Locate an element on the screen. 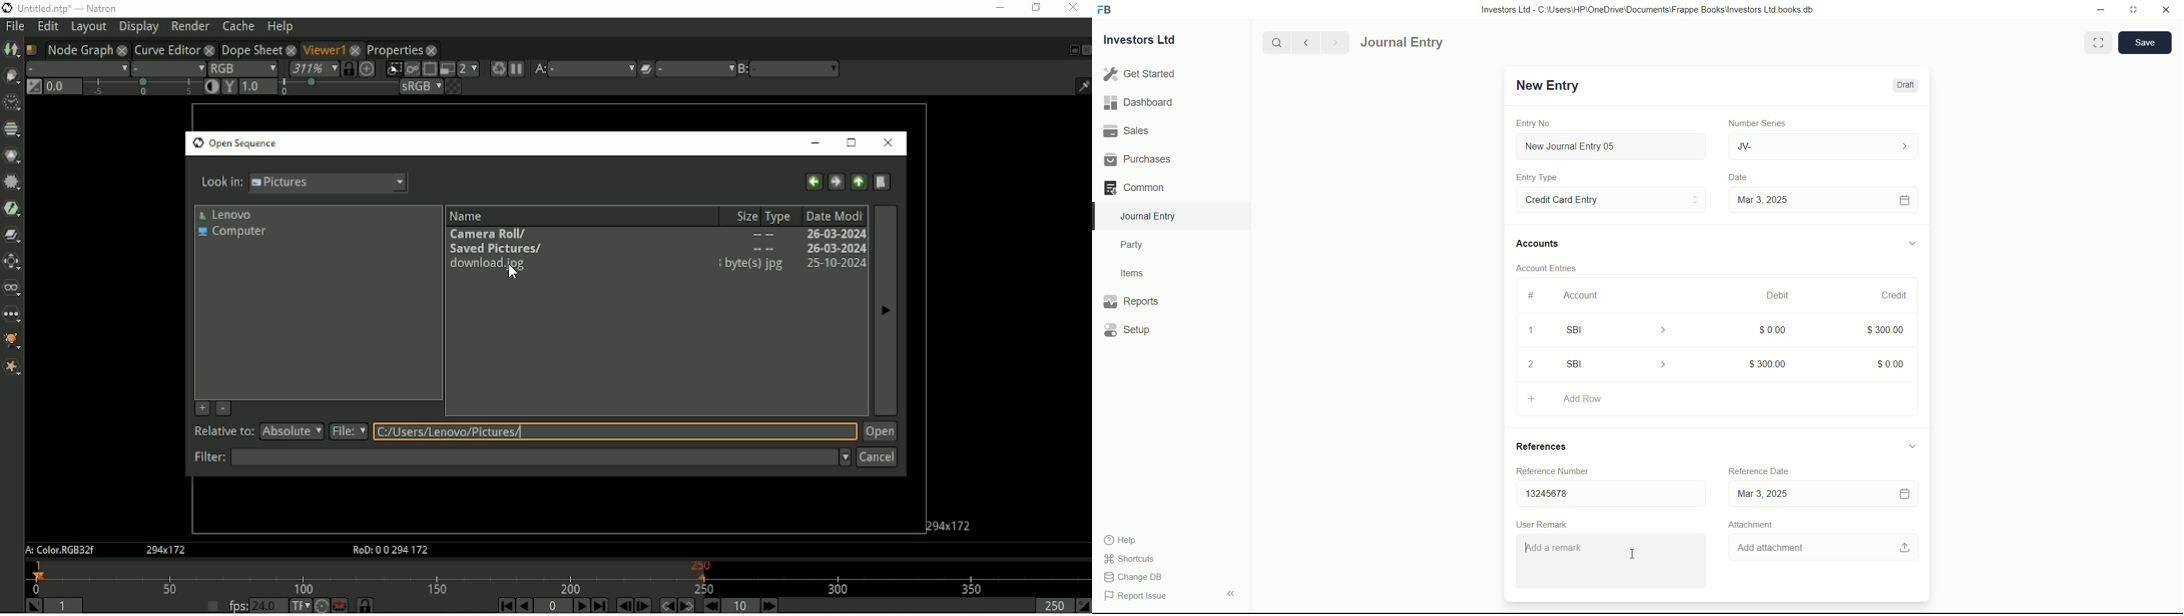  save is located at coordinates (2146, 43).